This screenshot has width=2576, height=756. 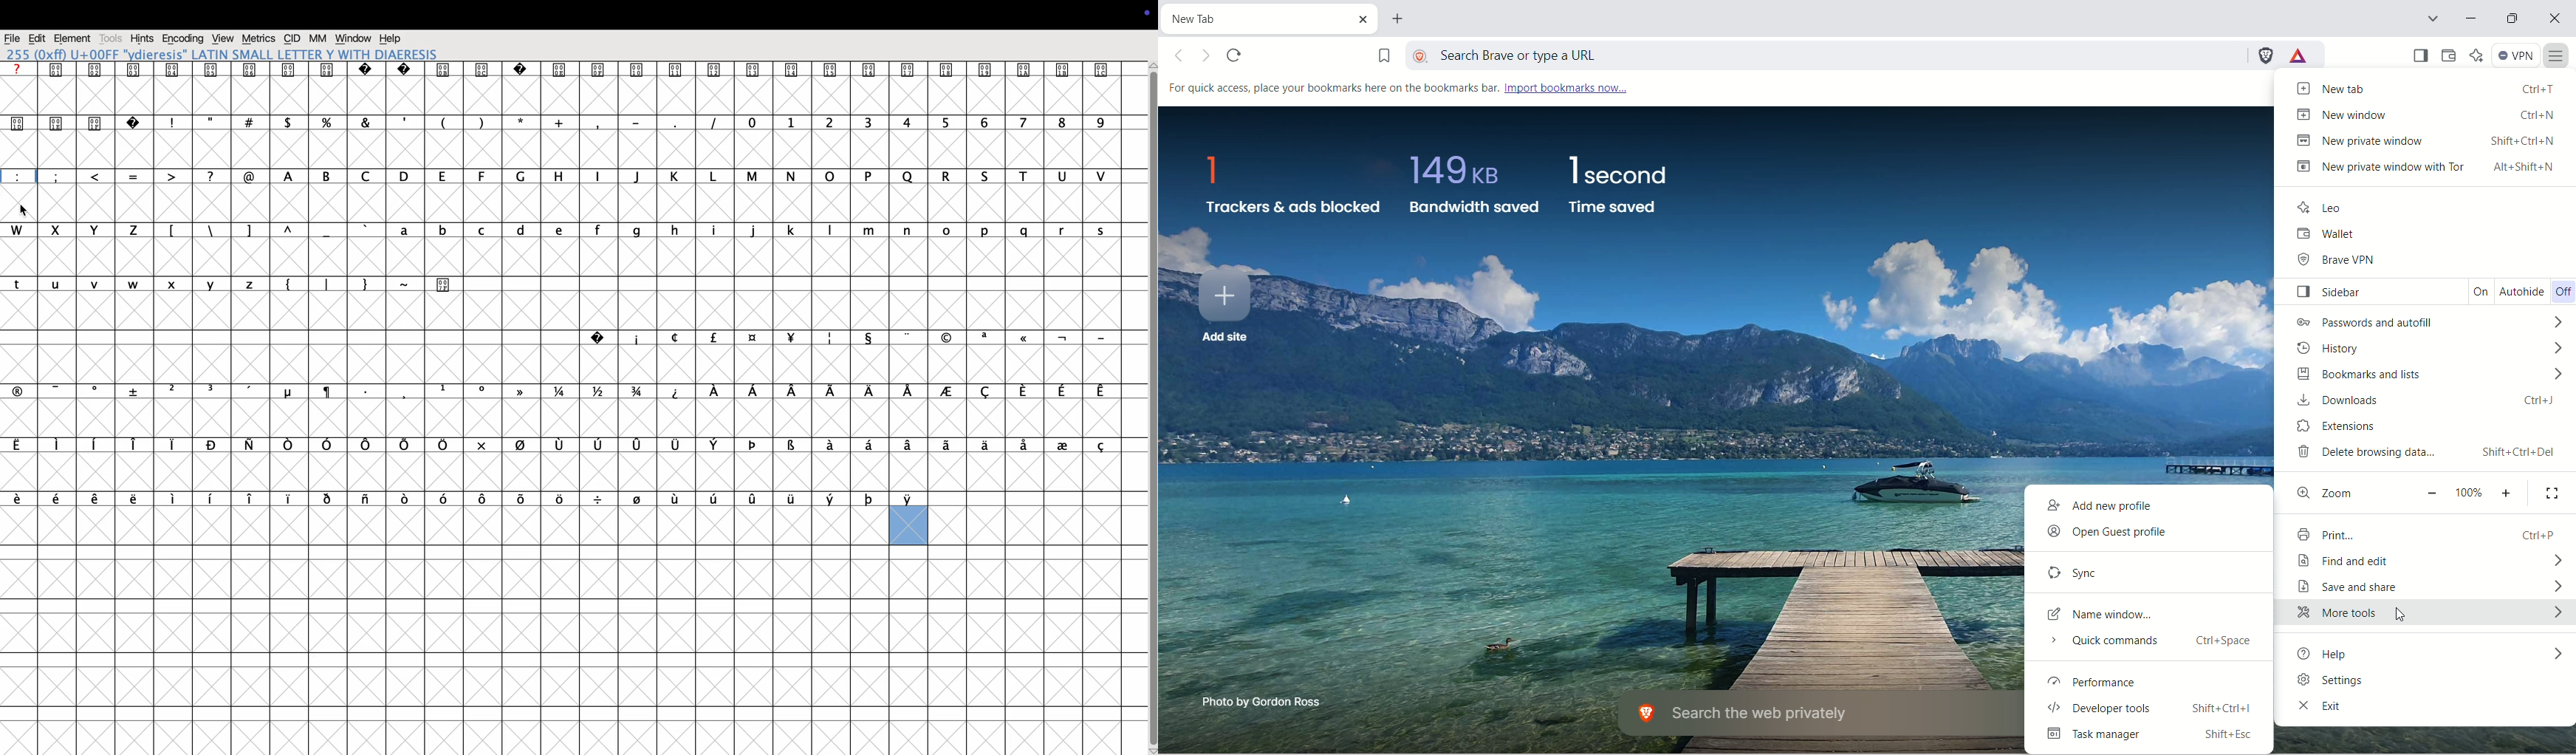 What do you see at coordinates (94, 194) in the screenshot?
I see `<` at bounding box center [94, 194].